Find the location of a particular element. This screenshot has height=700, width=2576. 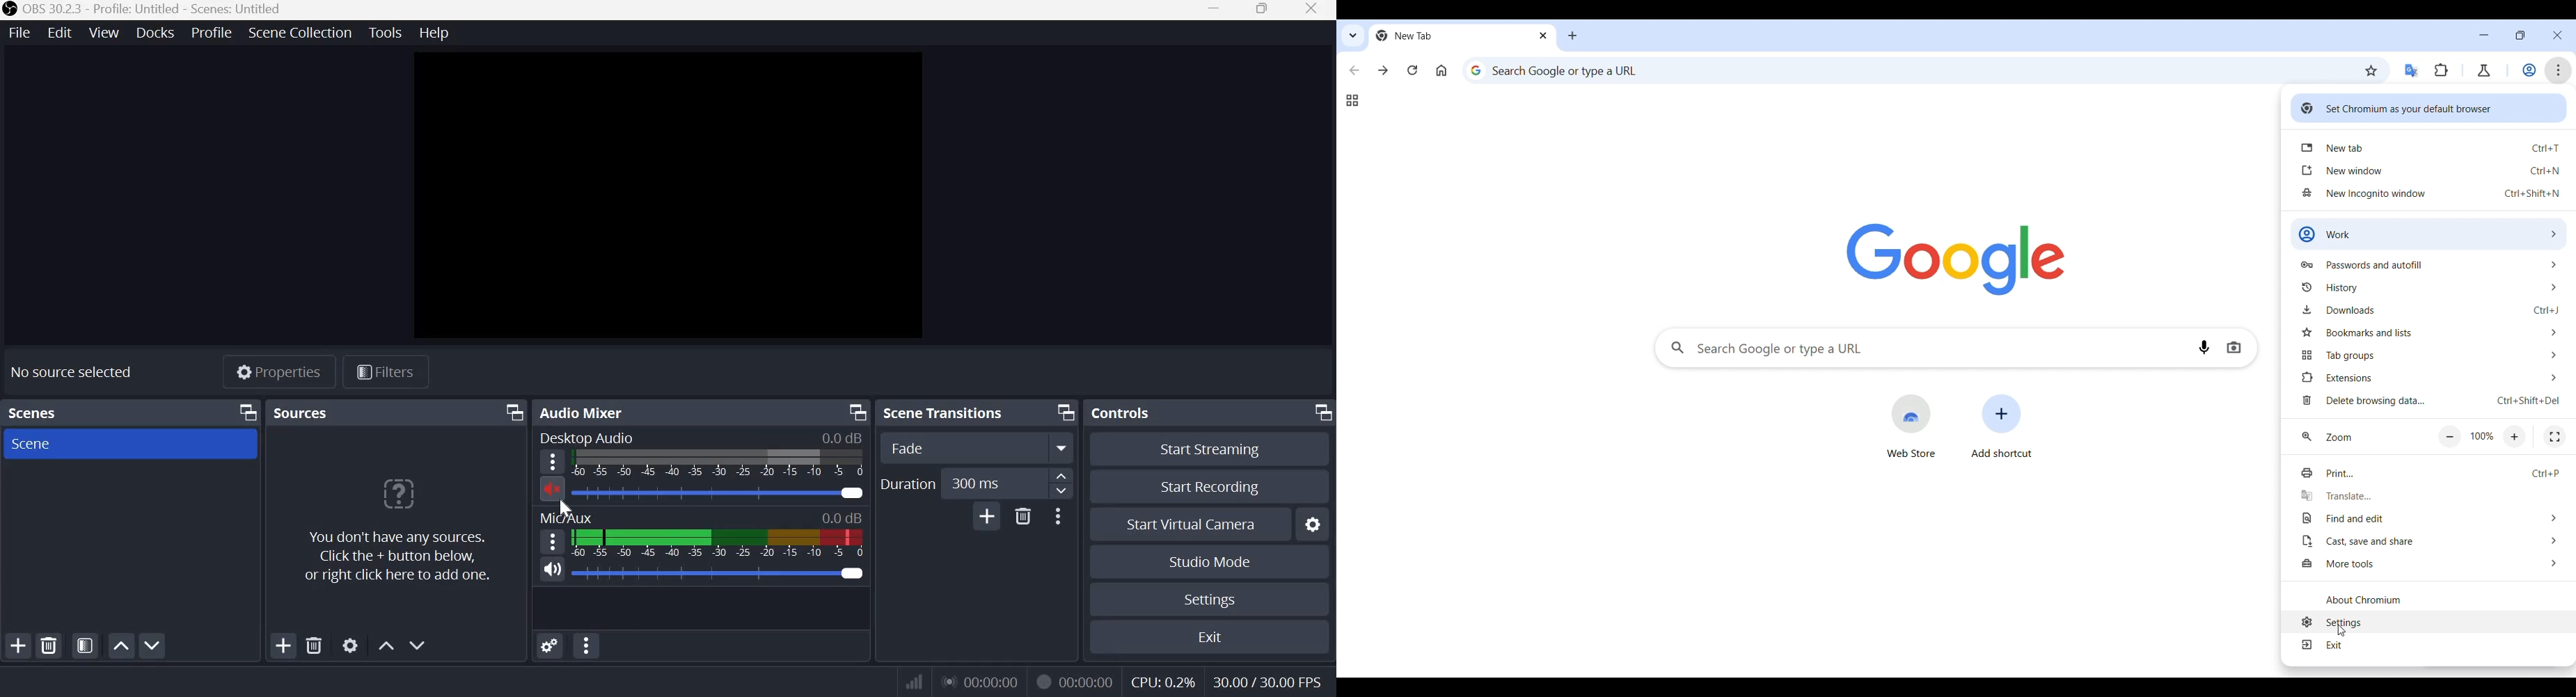

Open scene filters is located at coordinates (84, 647).